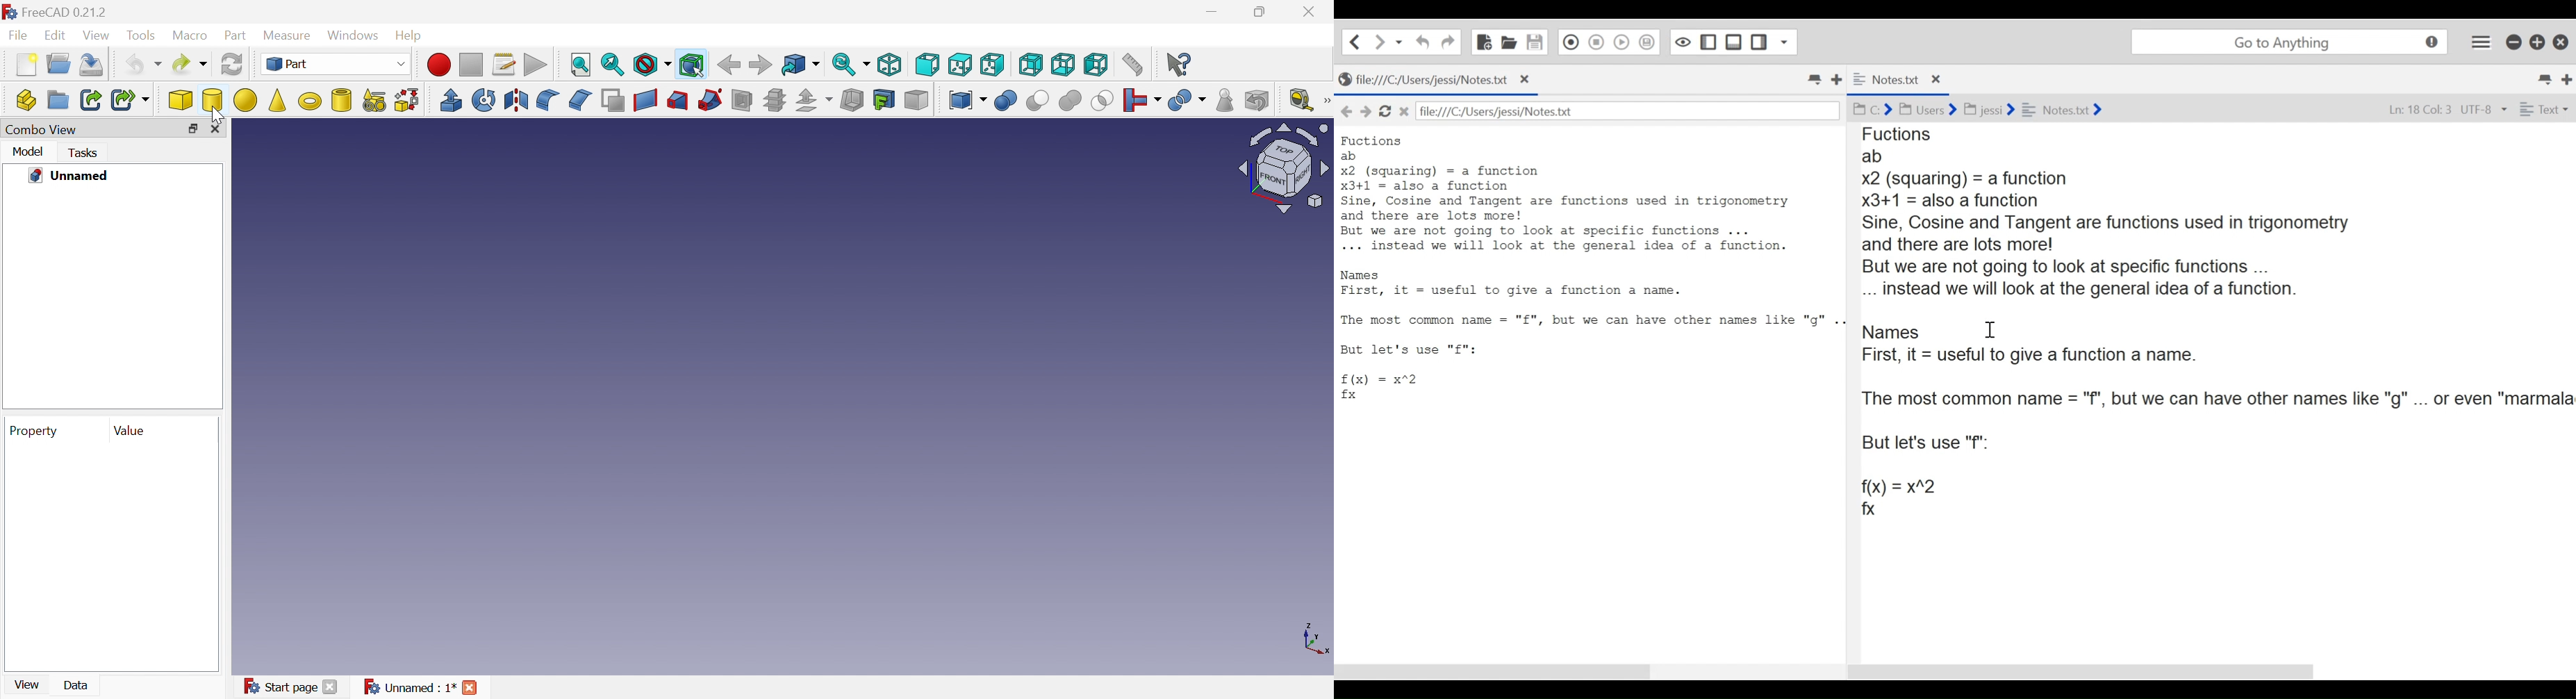 The width and height of the screenshot is (2576, 700). What do you see at coordinates (1188, 100) in the screenshot?
I see `Split objects` at bounding box center [1188, 100].